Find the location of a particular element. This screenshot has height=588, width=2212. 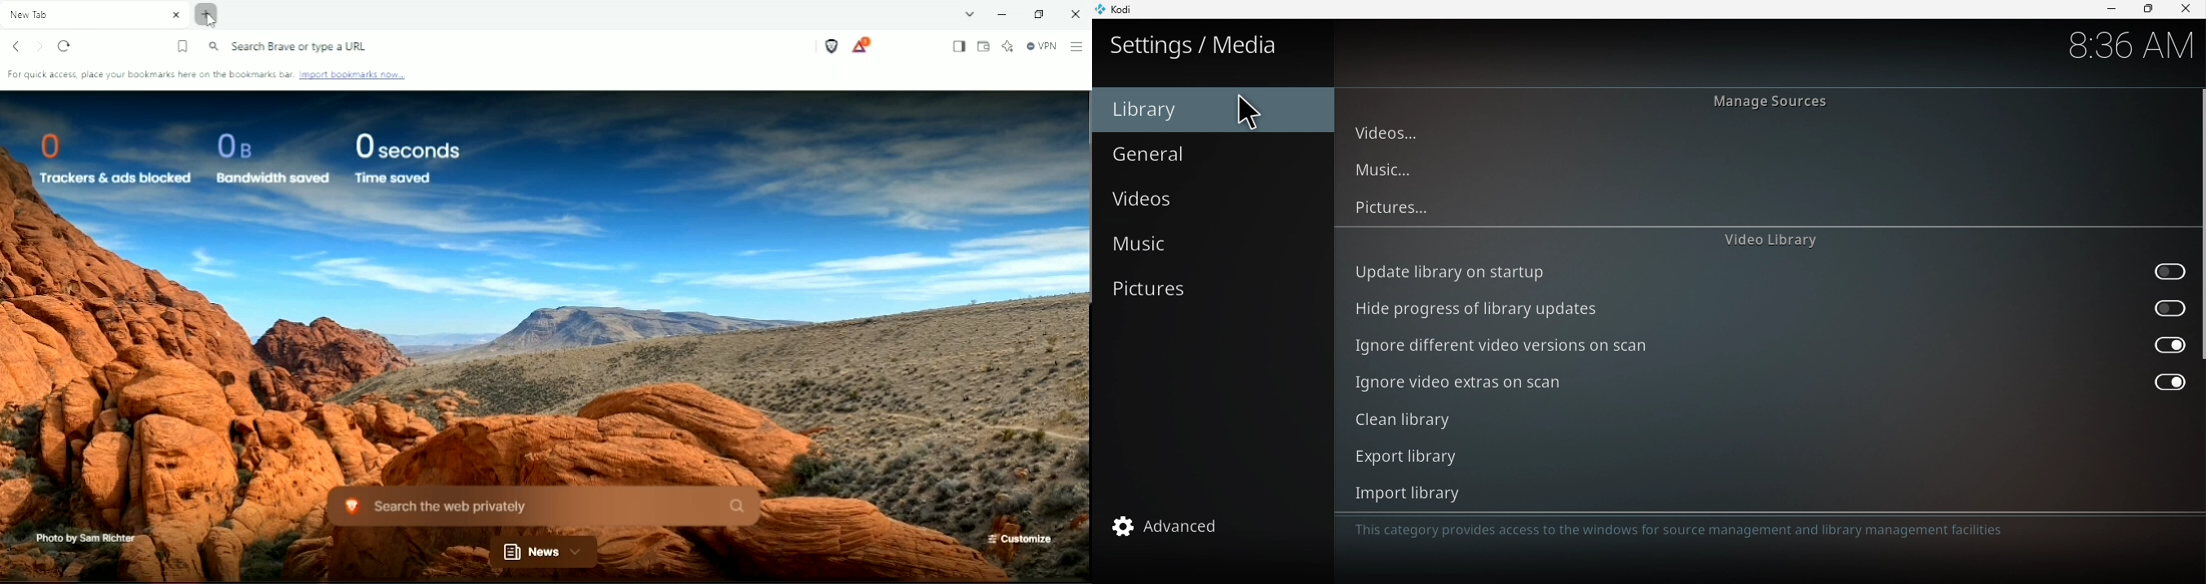

Ignore video extras on scan is located at coordinates (1769, 383).